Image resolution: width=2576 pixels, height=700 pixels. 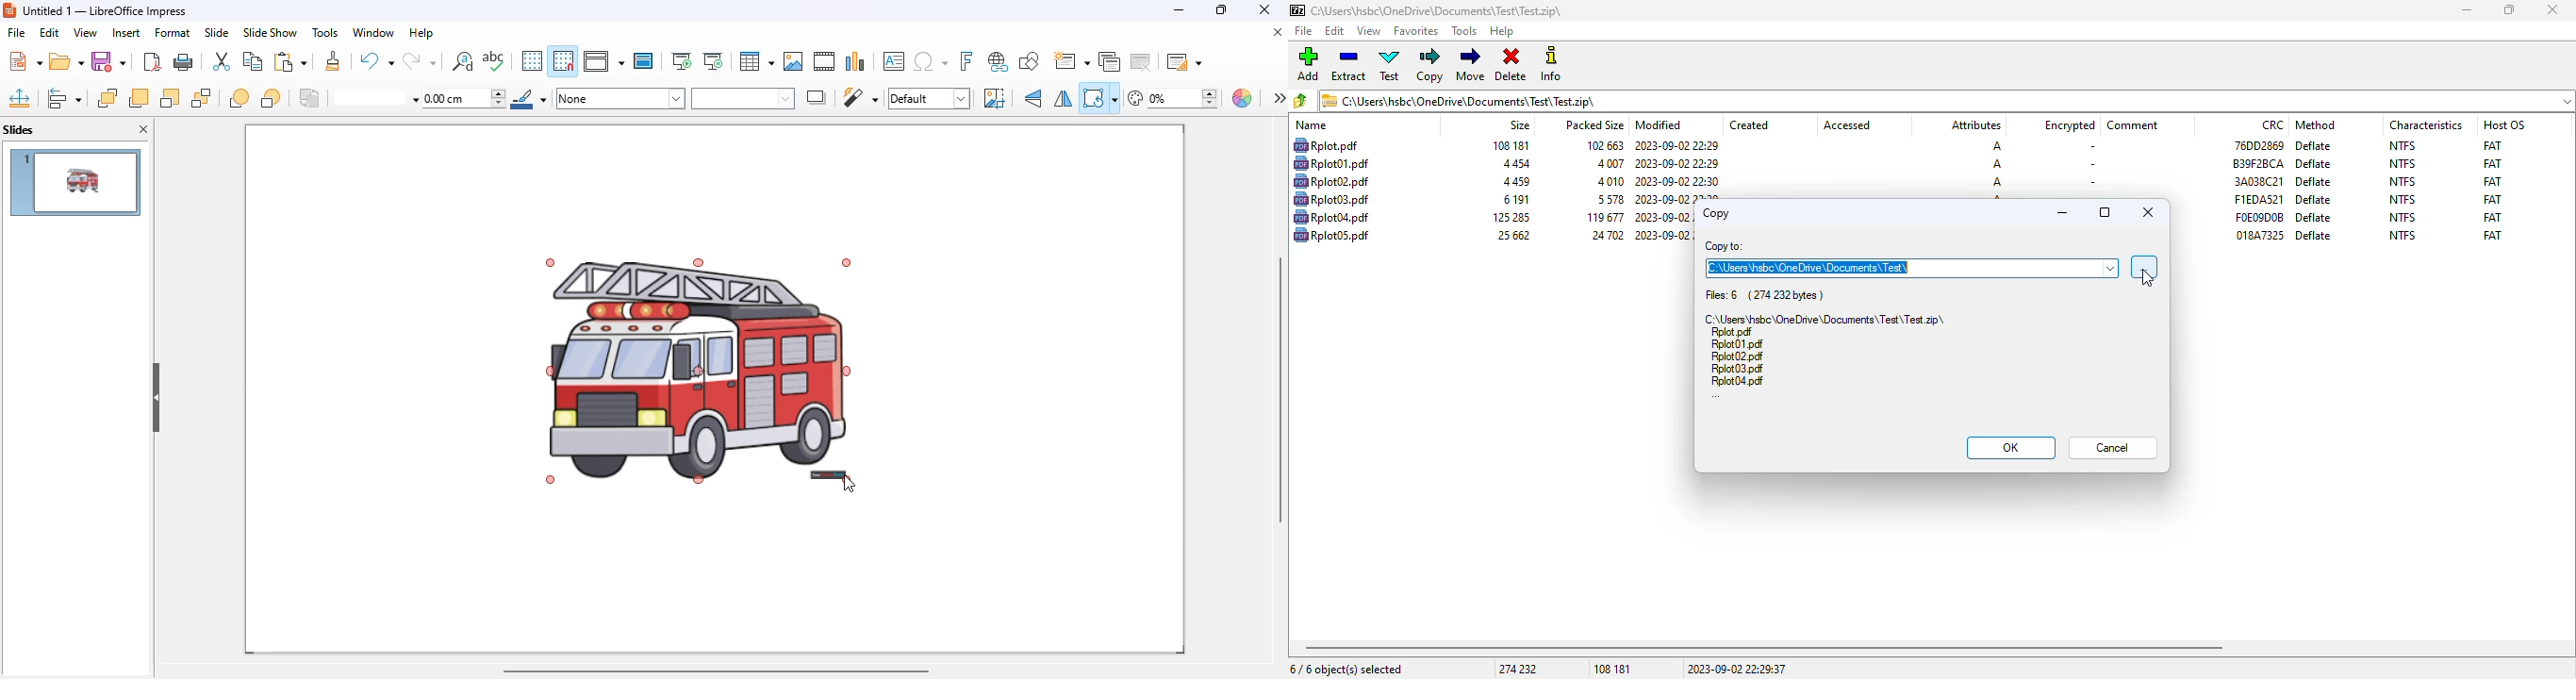 What do you see at coordinates (2403, 145) in the screenshot?
I see `NTFS` at bounding box center [2403, 145].